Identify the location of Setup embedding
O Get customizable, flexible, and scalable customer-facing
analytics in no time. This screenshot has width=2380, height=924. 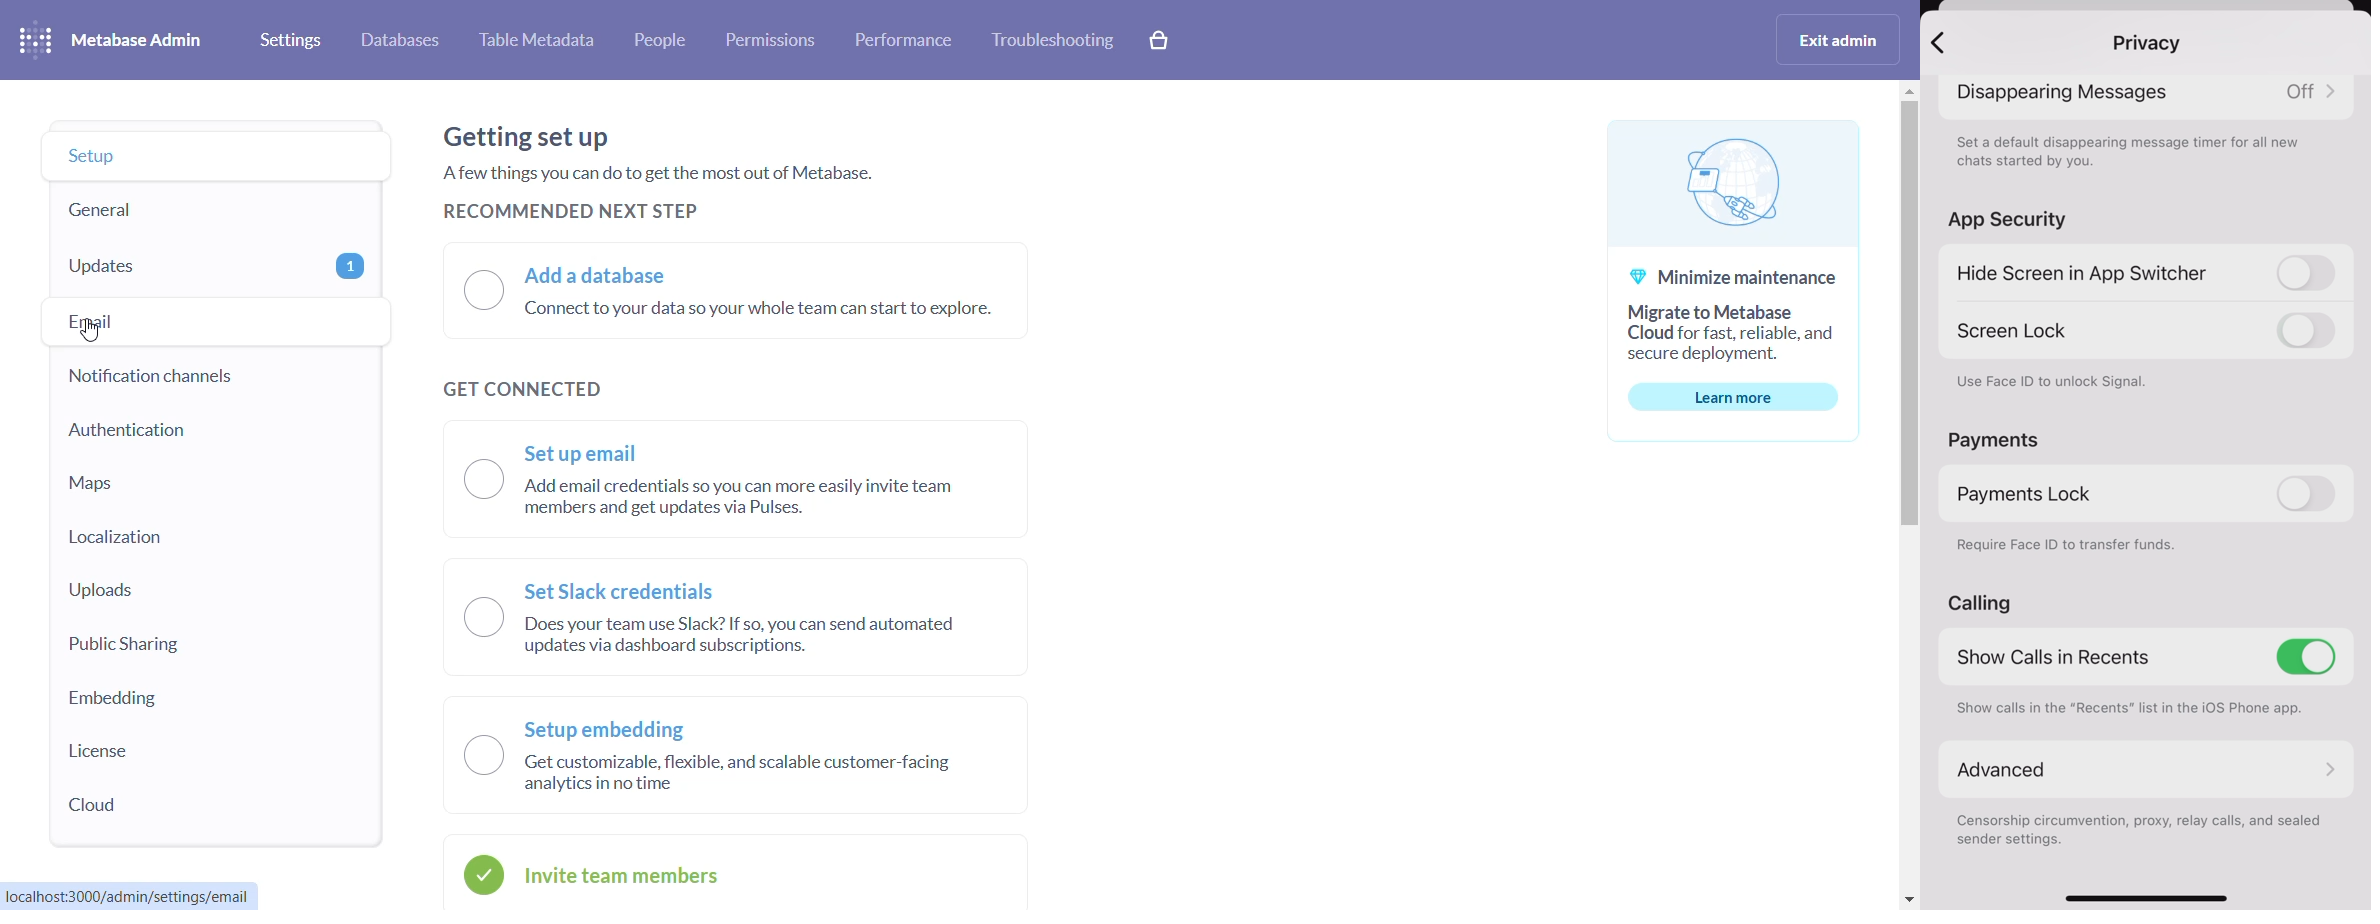
(711, 765).